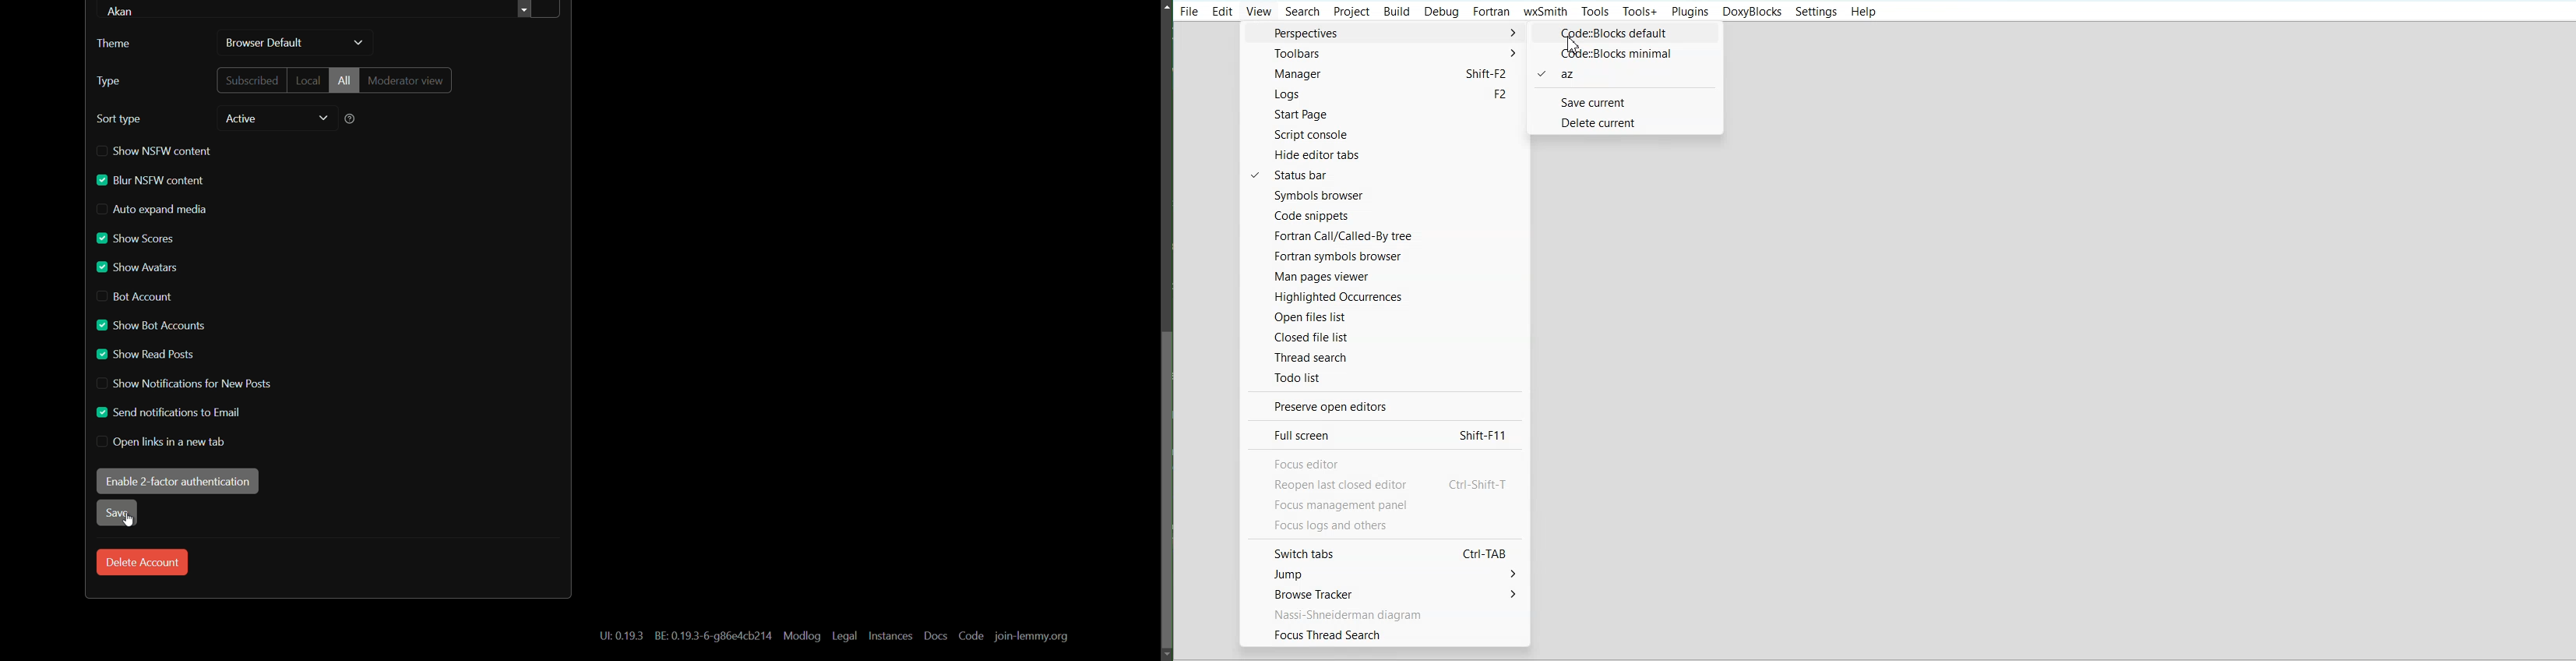 The image size is (2576, 672). I want to click on Fortran, so click(1492, 12).